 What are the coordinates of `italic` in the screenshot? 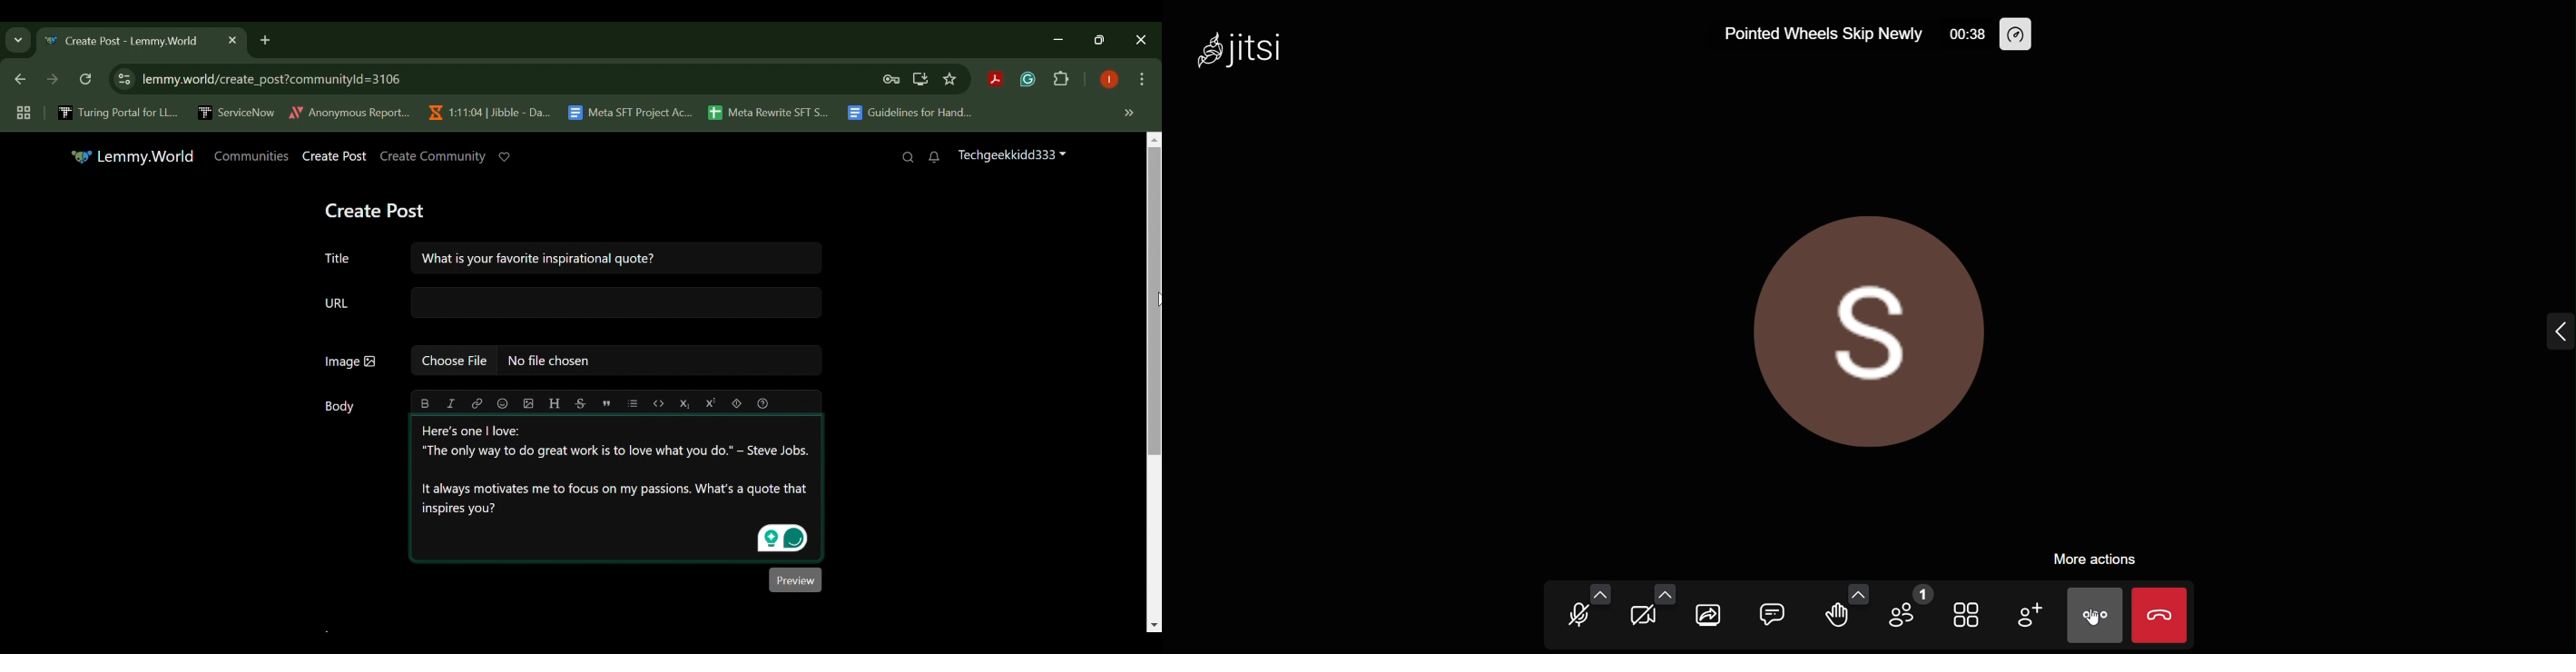 It's located at (451, 403).